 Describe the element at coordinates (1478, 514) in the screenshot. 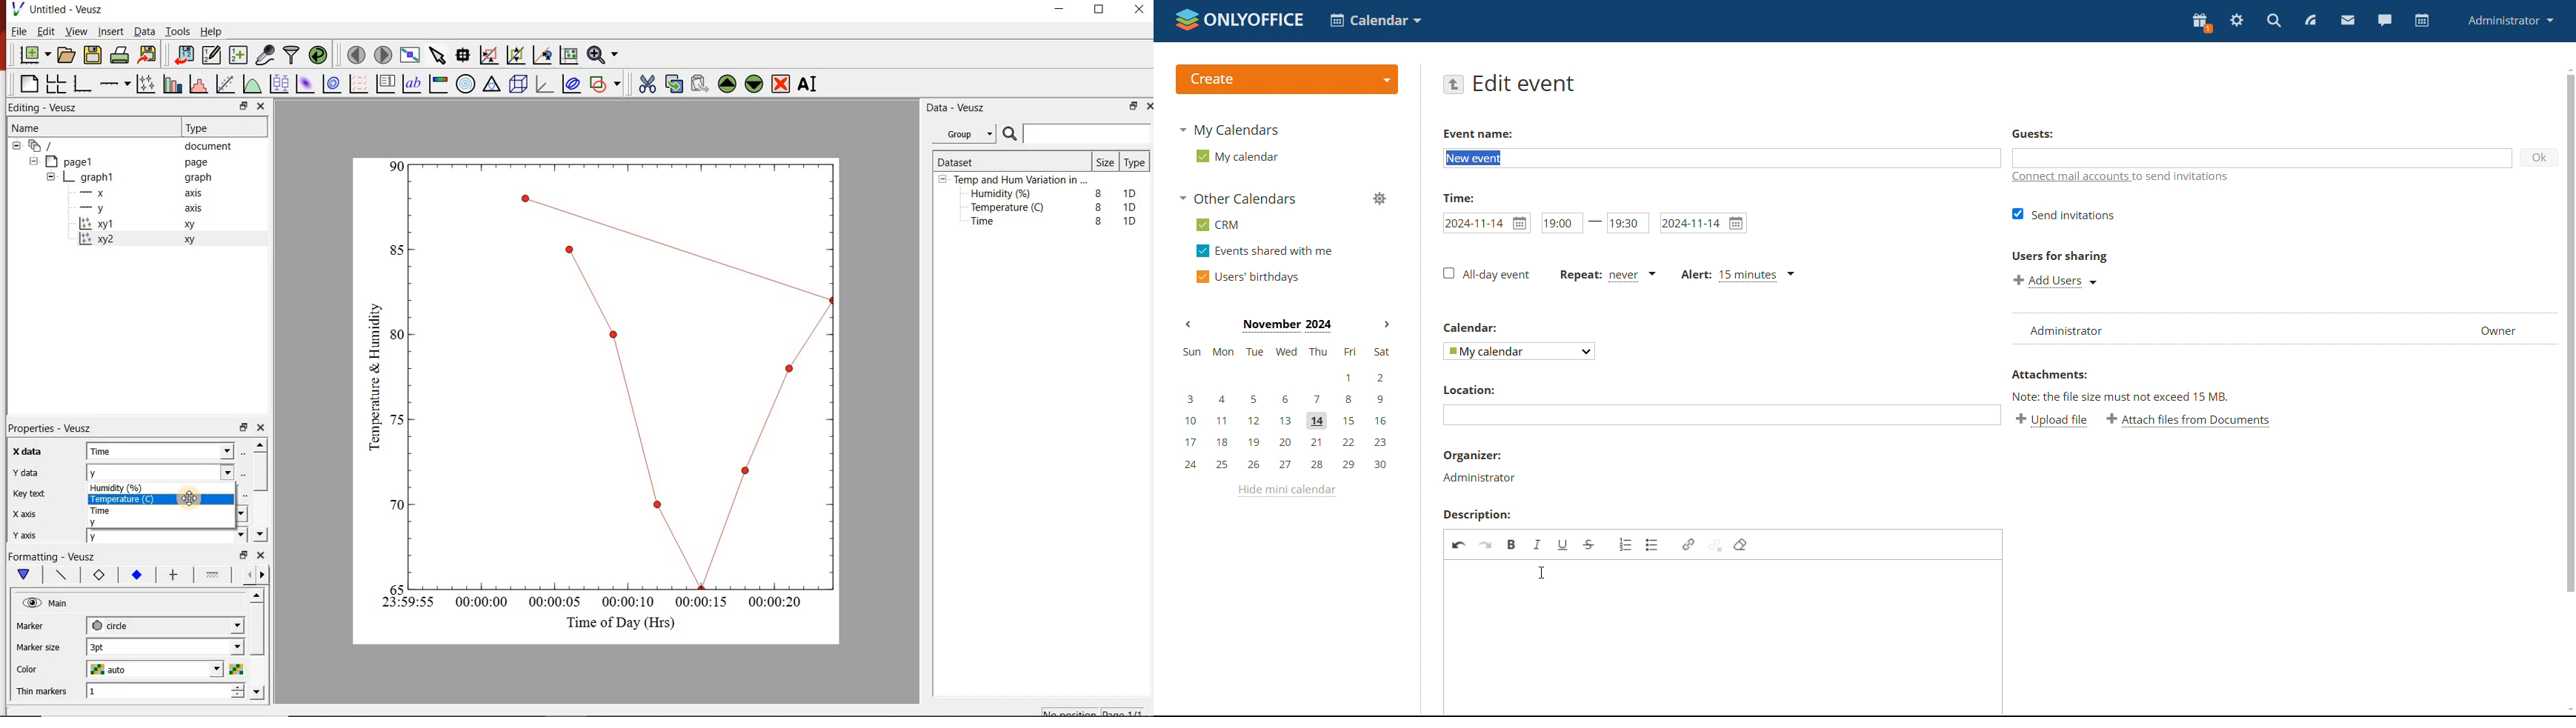

I see `description` at that location.